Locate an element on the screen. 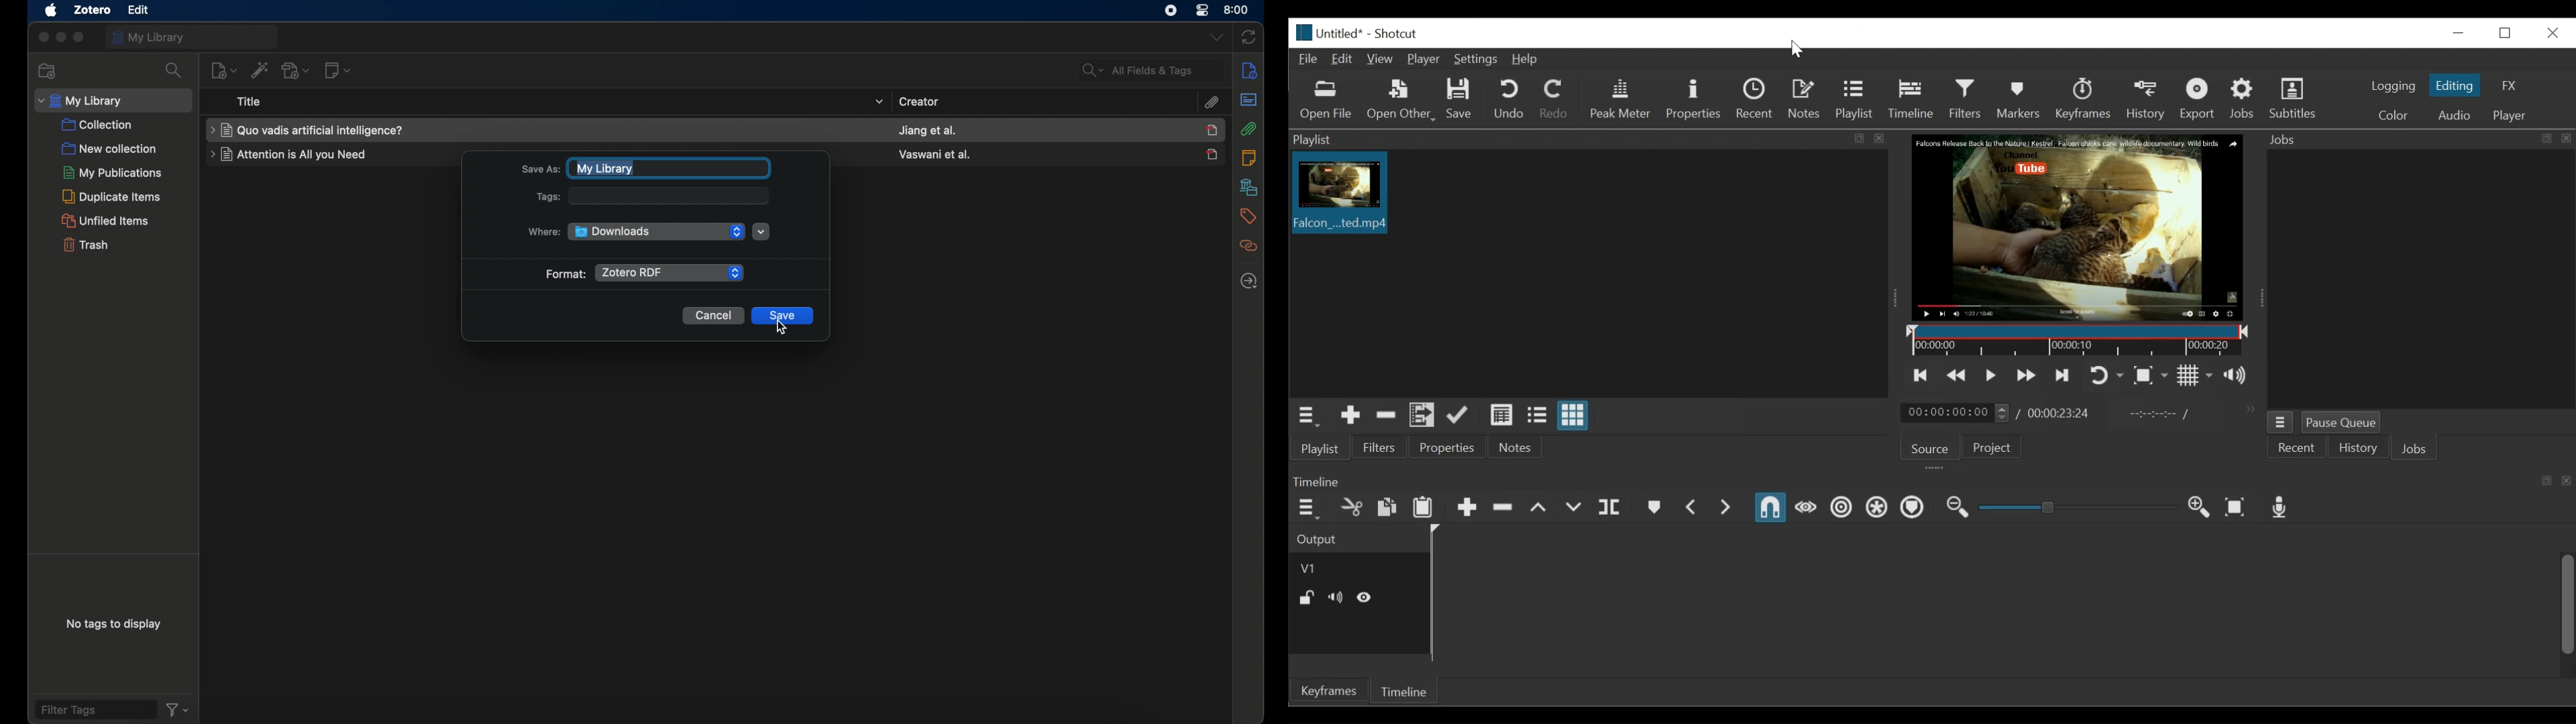 This screenshot has height=728, width=2576. Toggle player looping is located at coordinates (2106, 375).